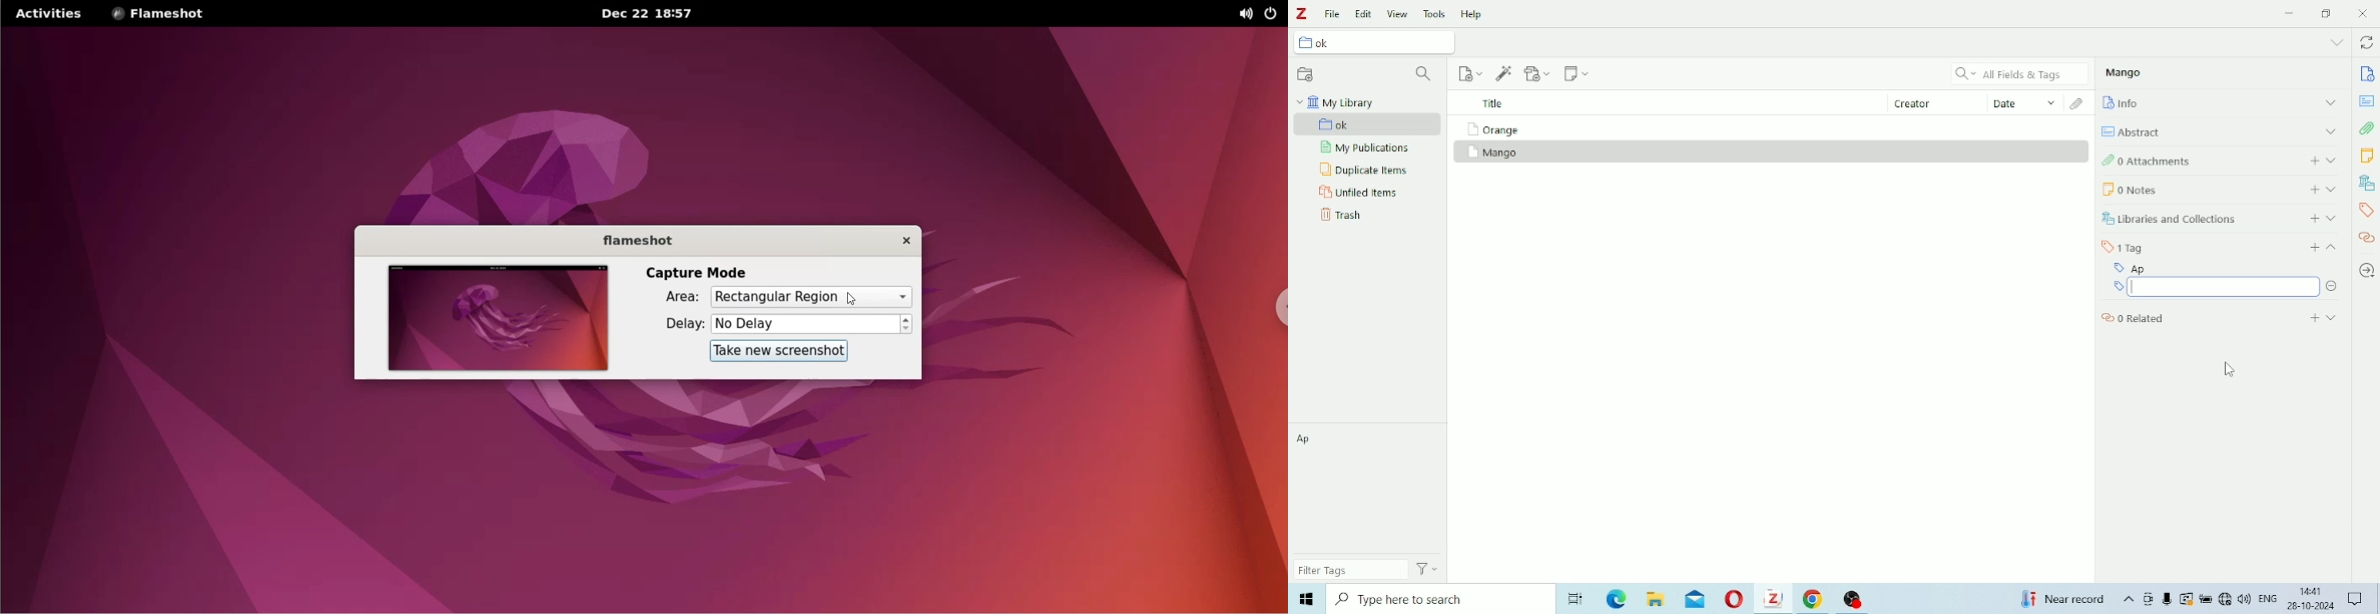  What do you see at coordinates (2221, 129) in the screenshot?
I see `Abstract` at bounding box center [2221, 129].